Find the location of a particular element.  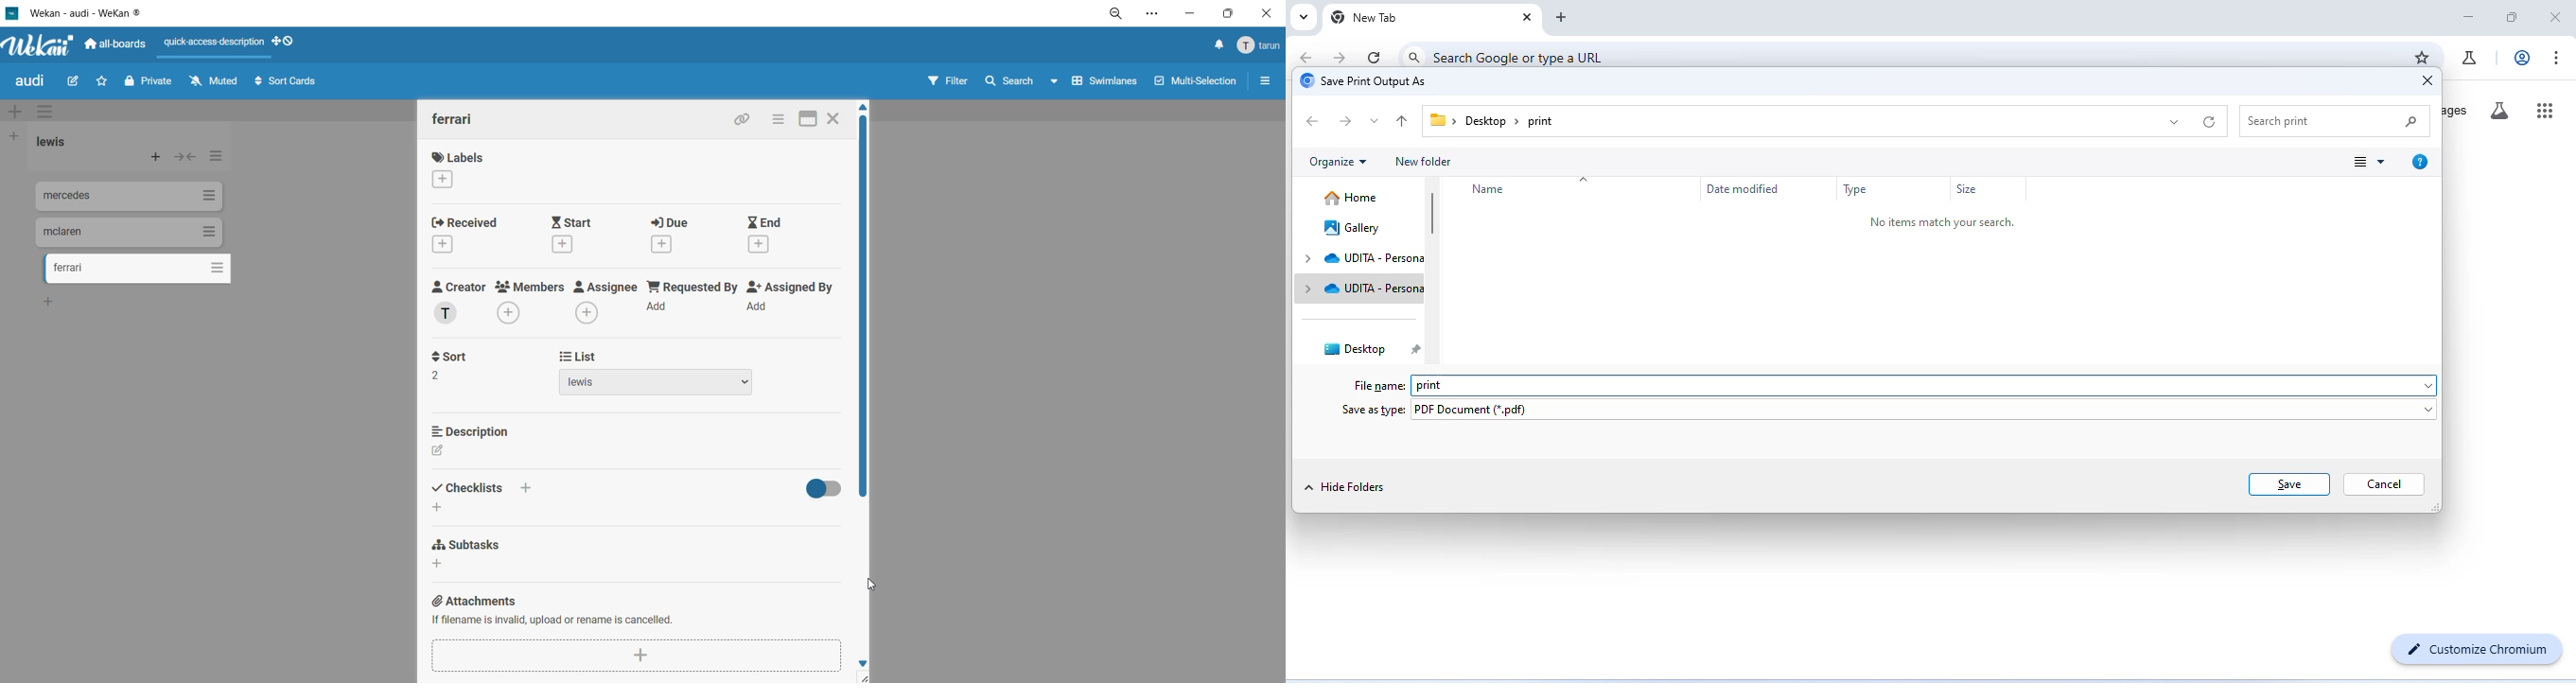

notifications is located at coordinates (1218, 46).